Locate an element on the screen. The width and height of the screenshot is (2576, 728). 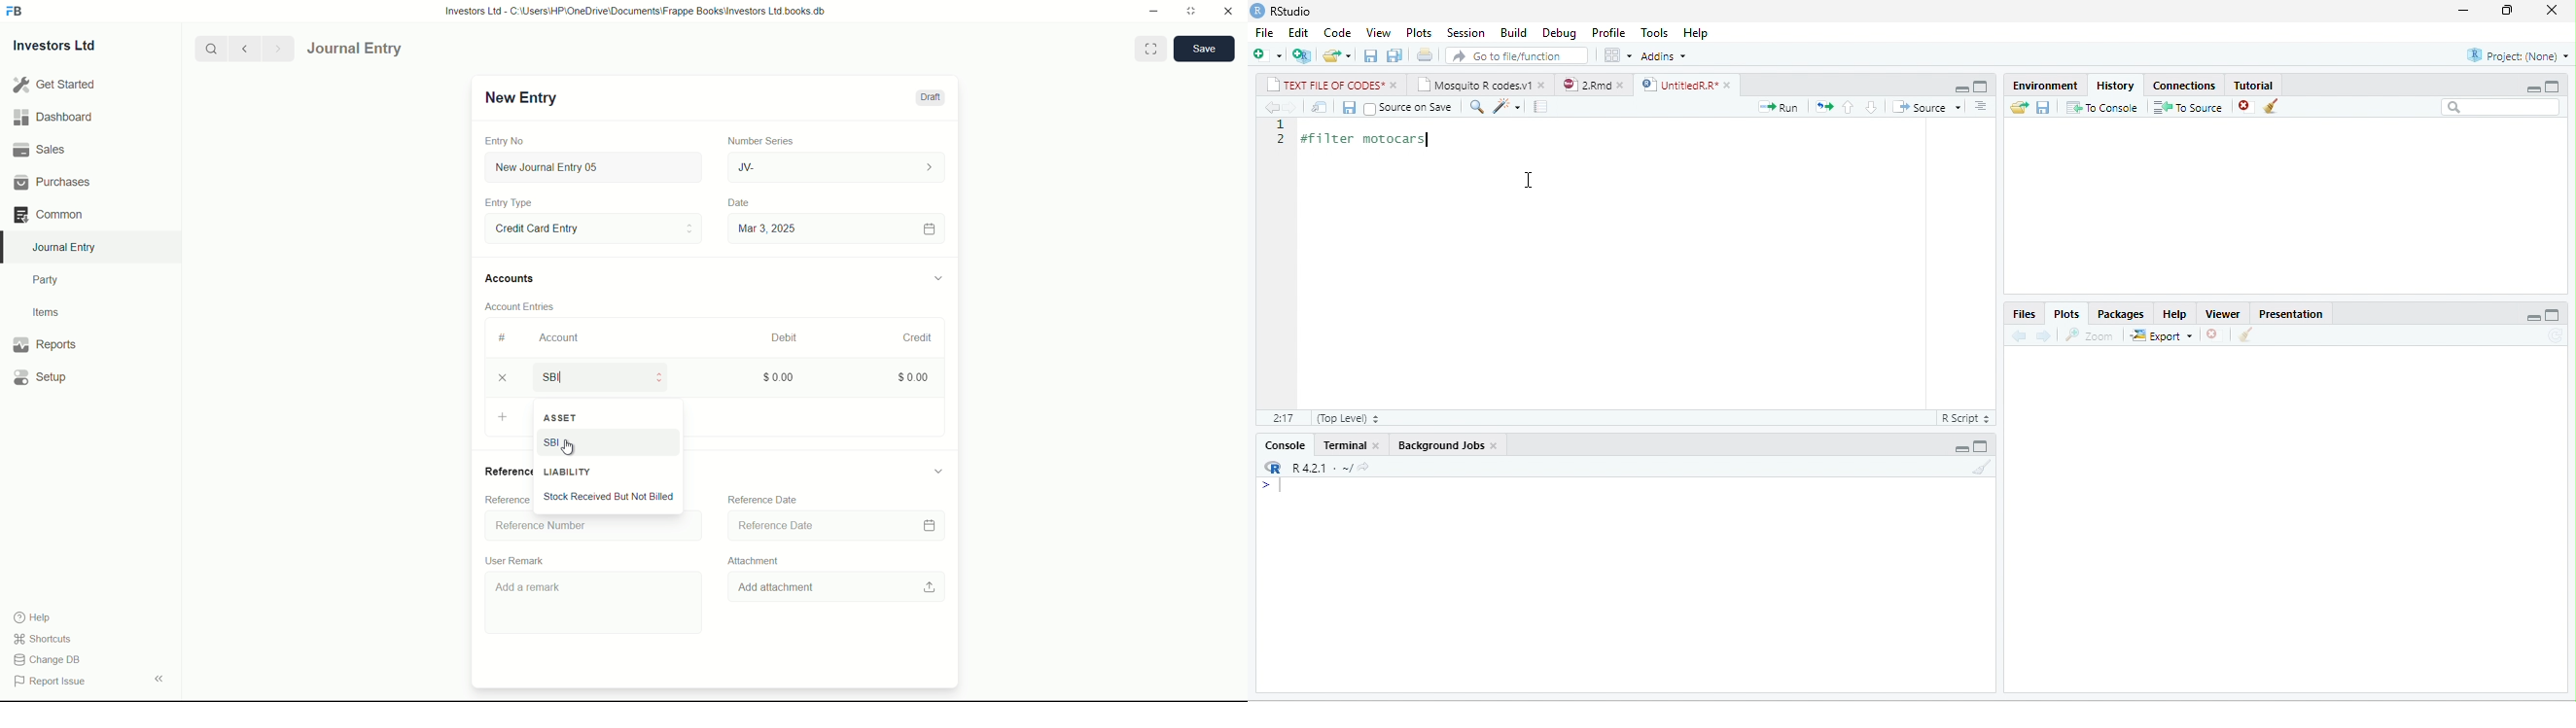
maximize is located at coordinates (2552, 87).